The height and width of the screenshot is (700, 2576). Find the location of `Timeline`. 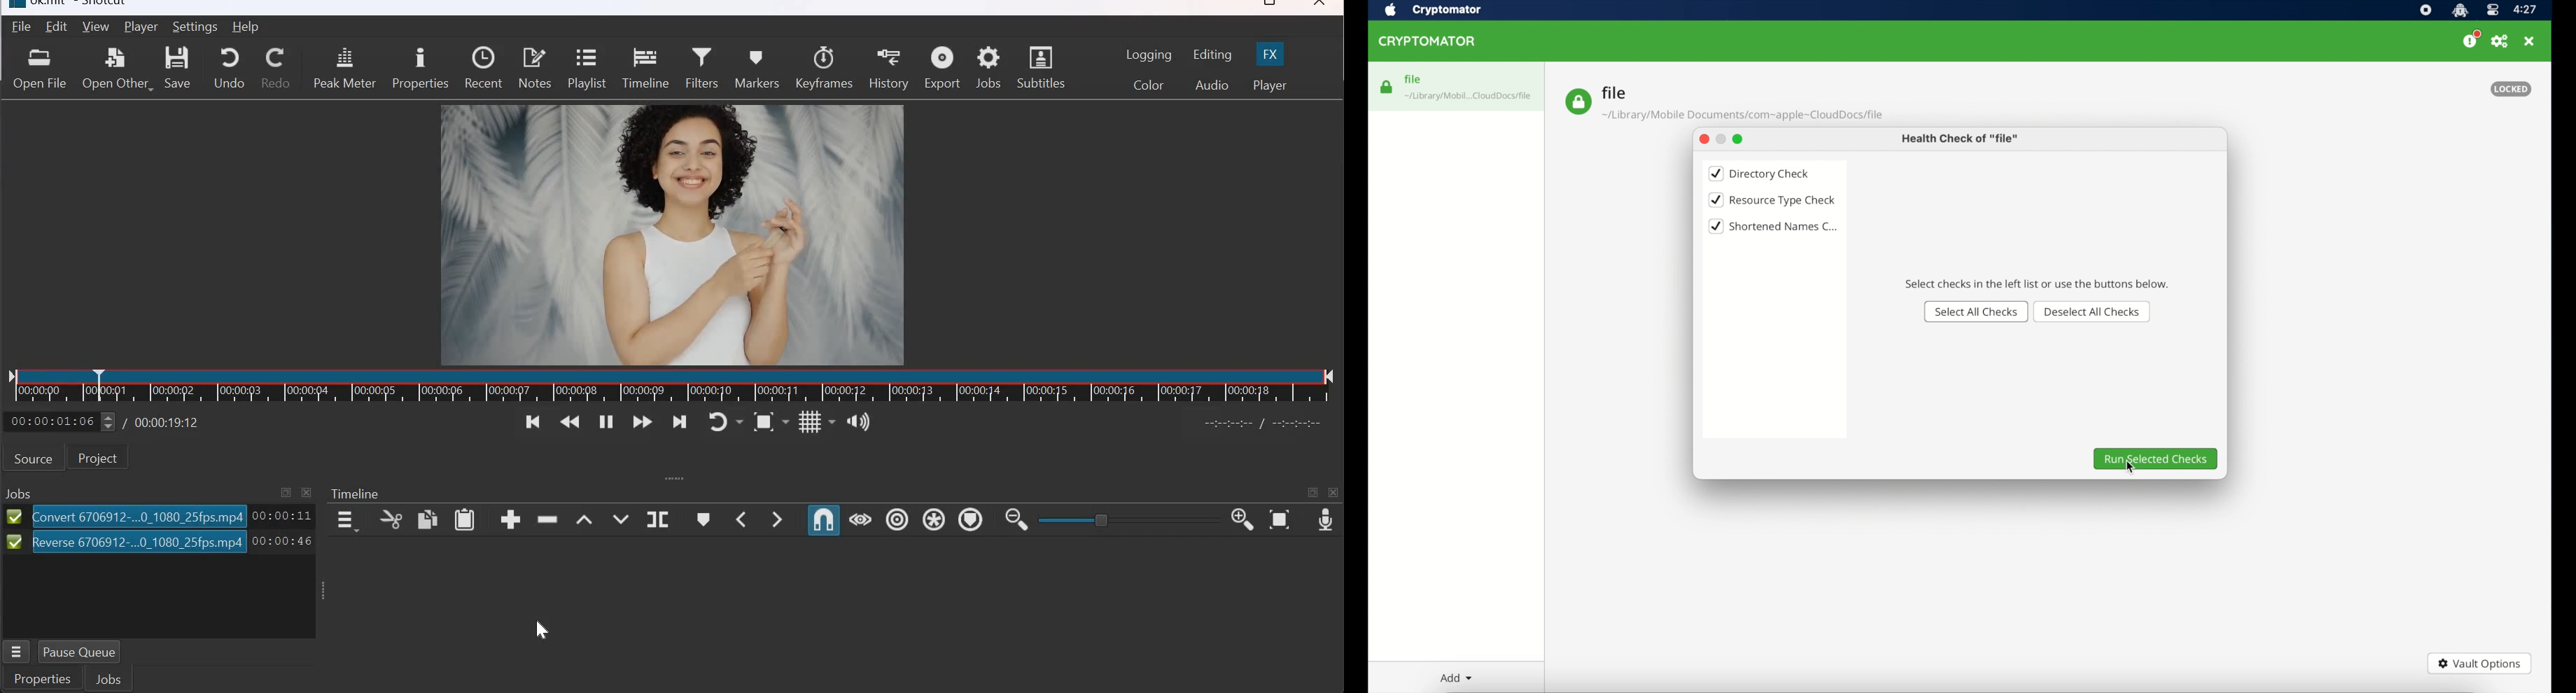

Timeline is located at coordinates (673, 385).